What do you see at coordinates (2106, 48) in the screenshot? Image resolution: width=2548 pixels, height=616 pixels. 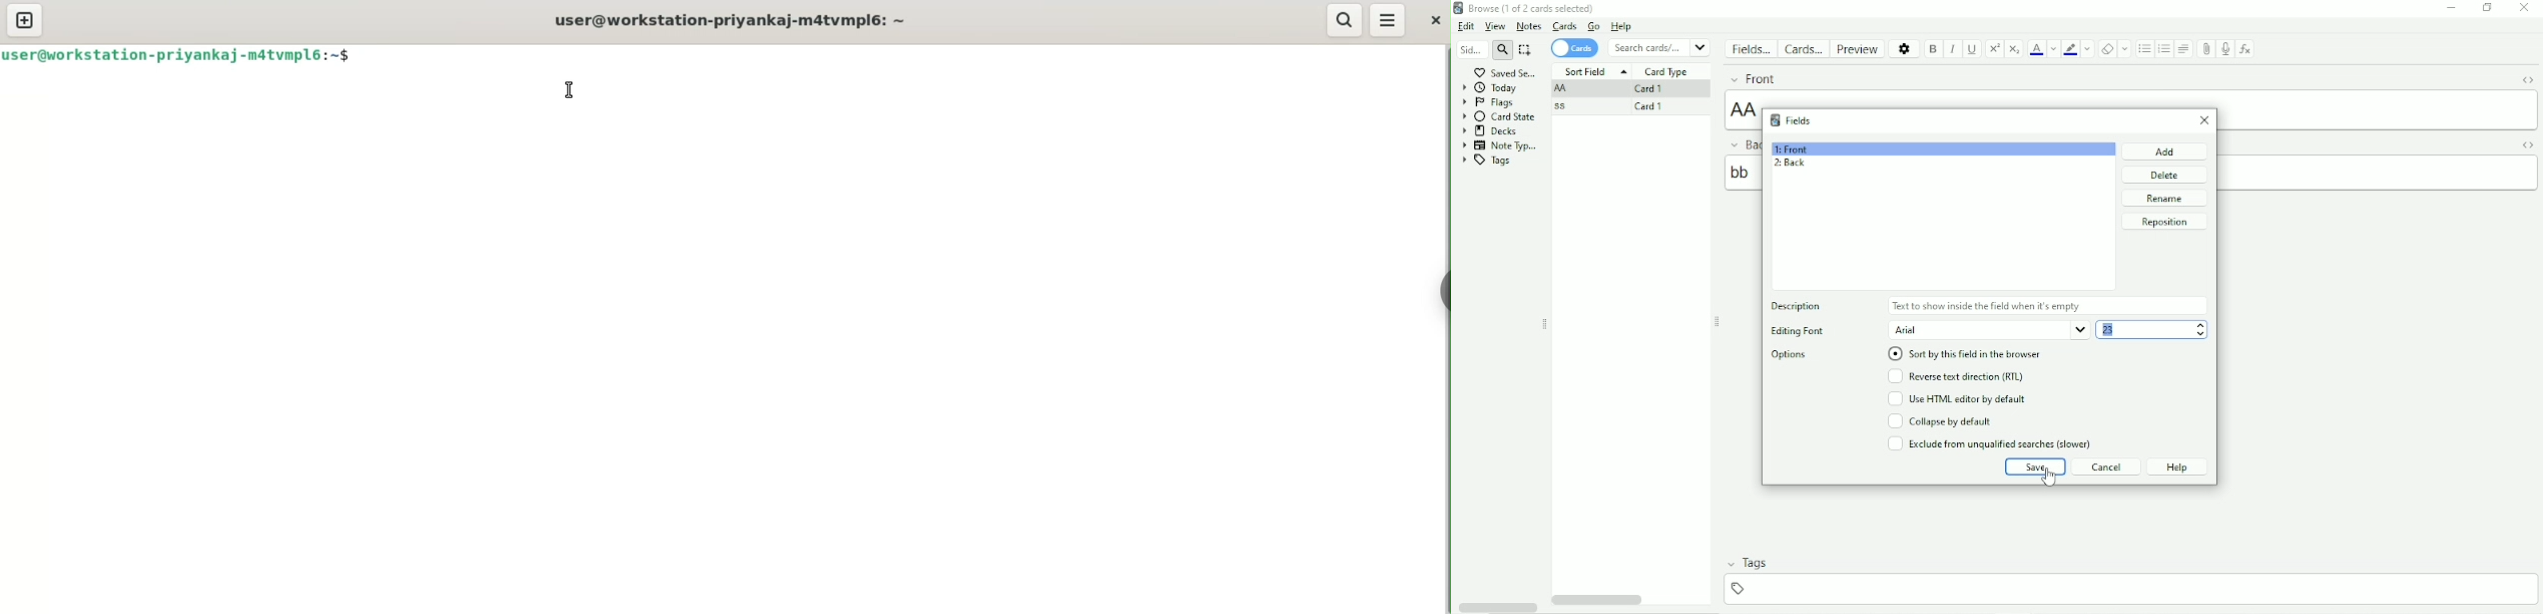 I see `Remove formatting` at bounding box center [2106, 48].